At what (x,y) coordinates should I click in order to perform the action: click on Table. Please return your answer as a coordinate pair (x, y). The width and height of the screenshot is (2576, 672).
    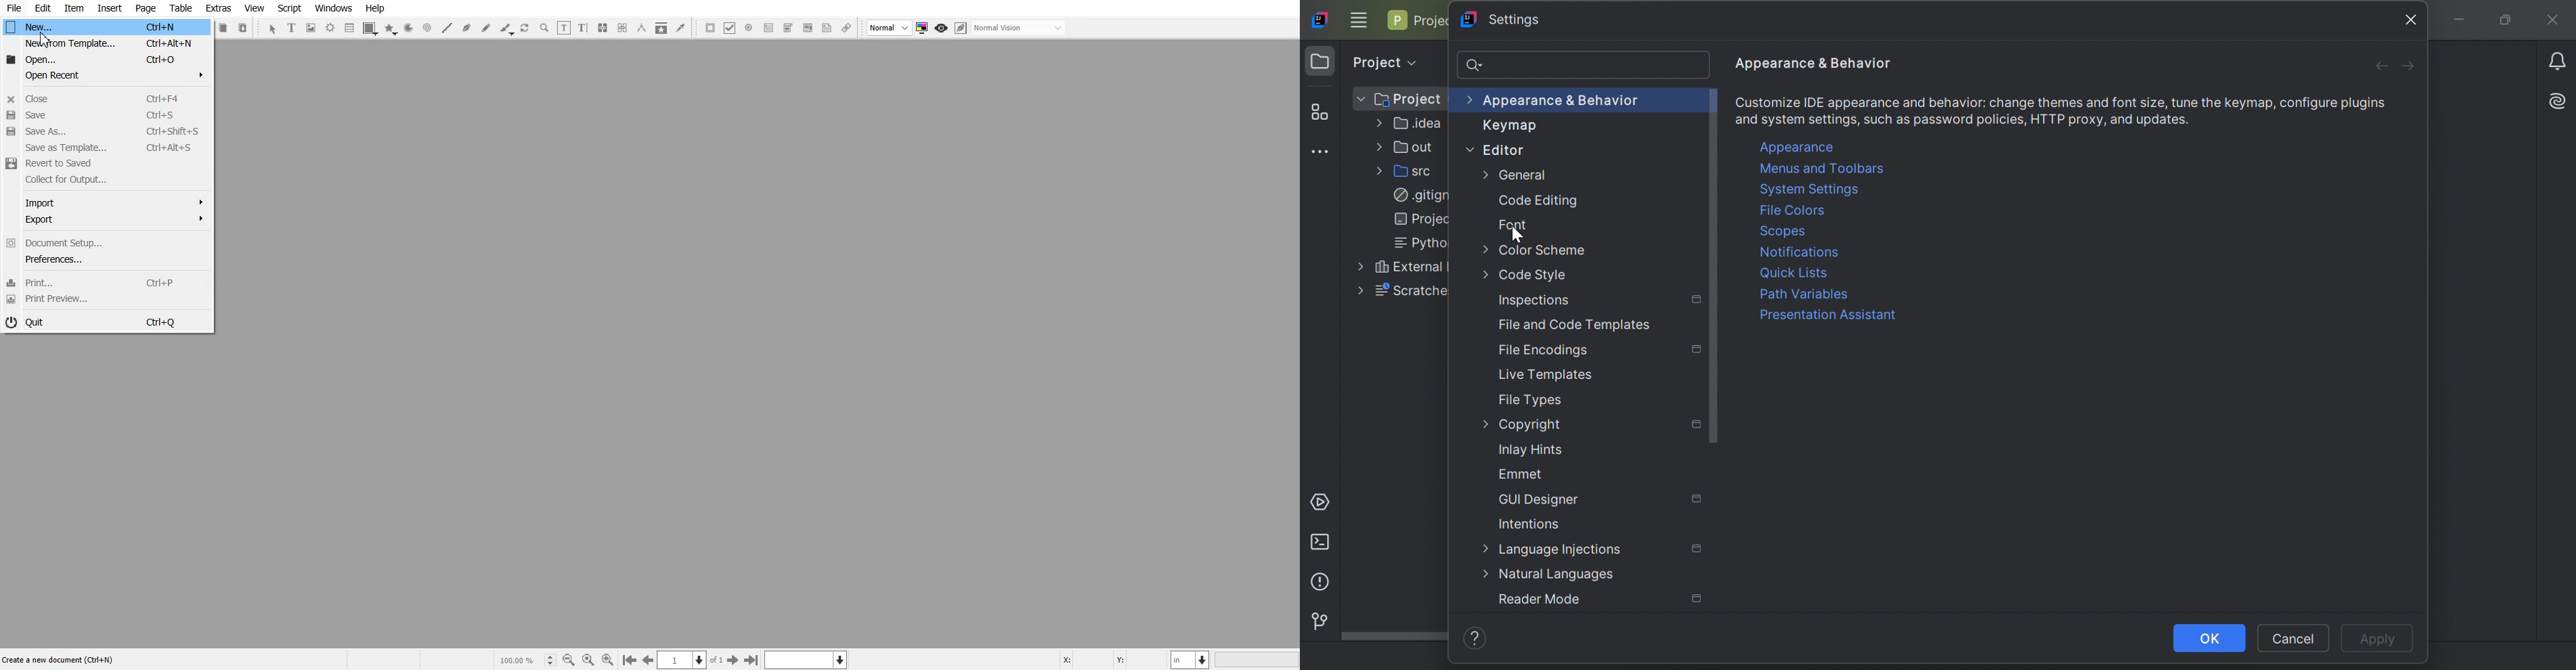
    Looking at the image, I should click on (180, 8).